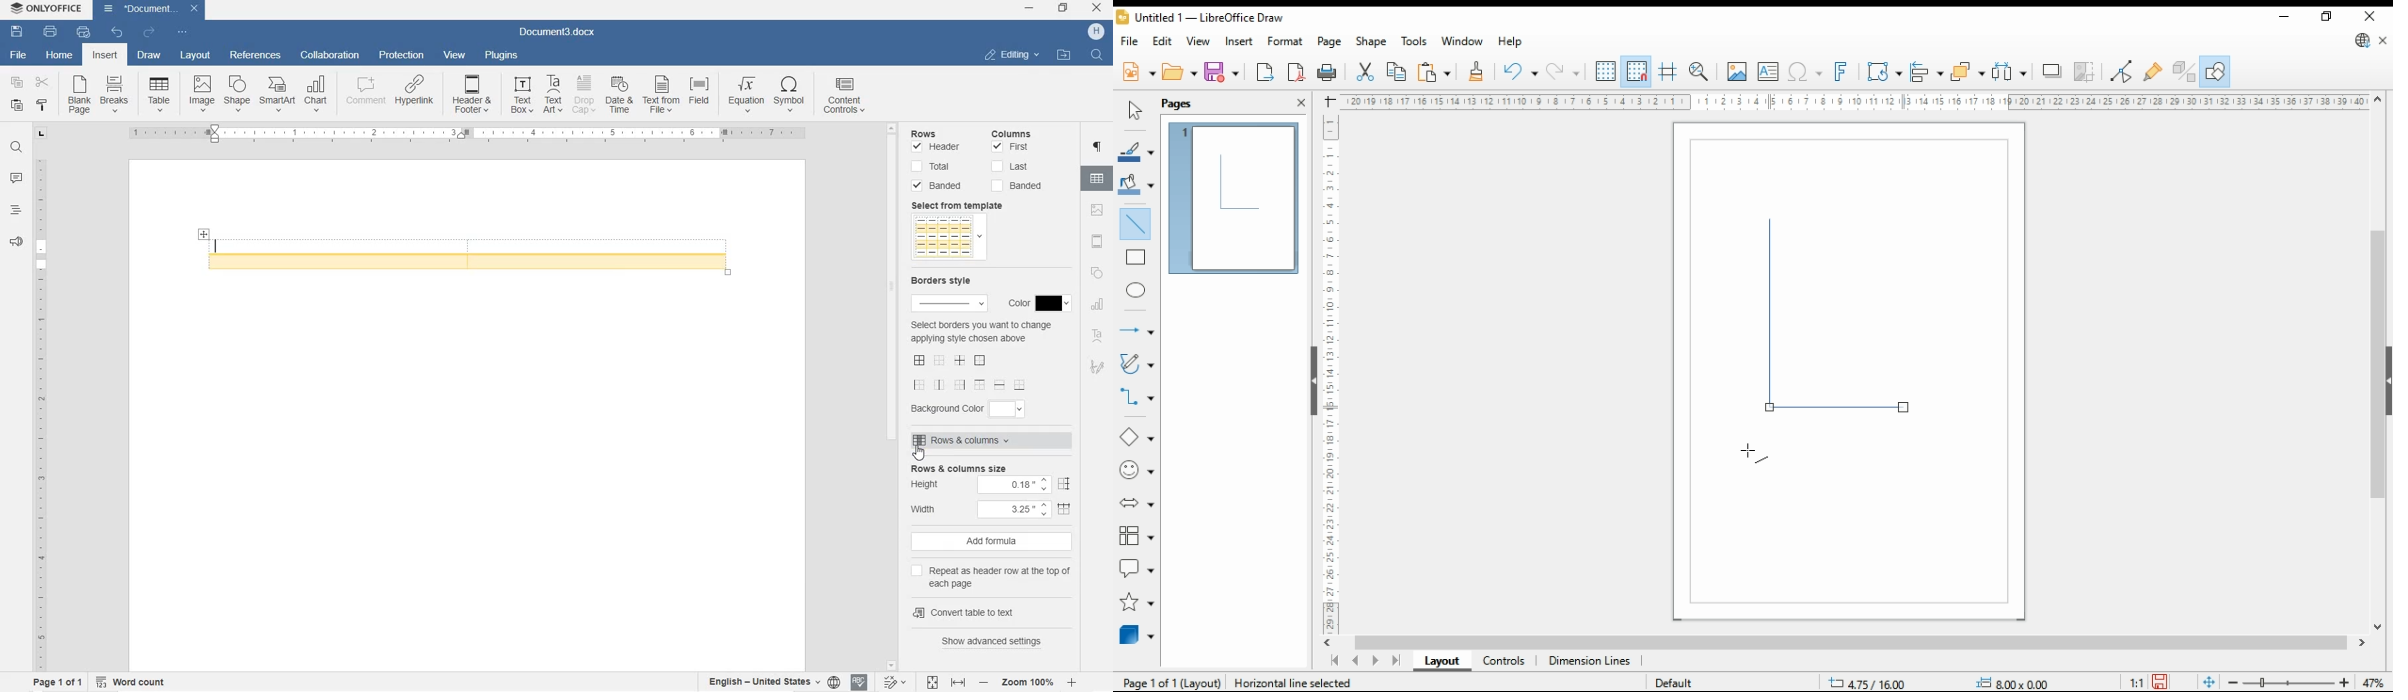 The image size is (2408, 700). I want to click on 1:1 ratio, so click(2149, 680).